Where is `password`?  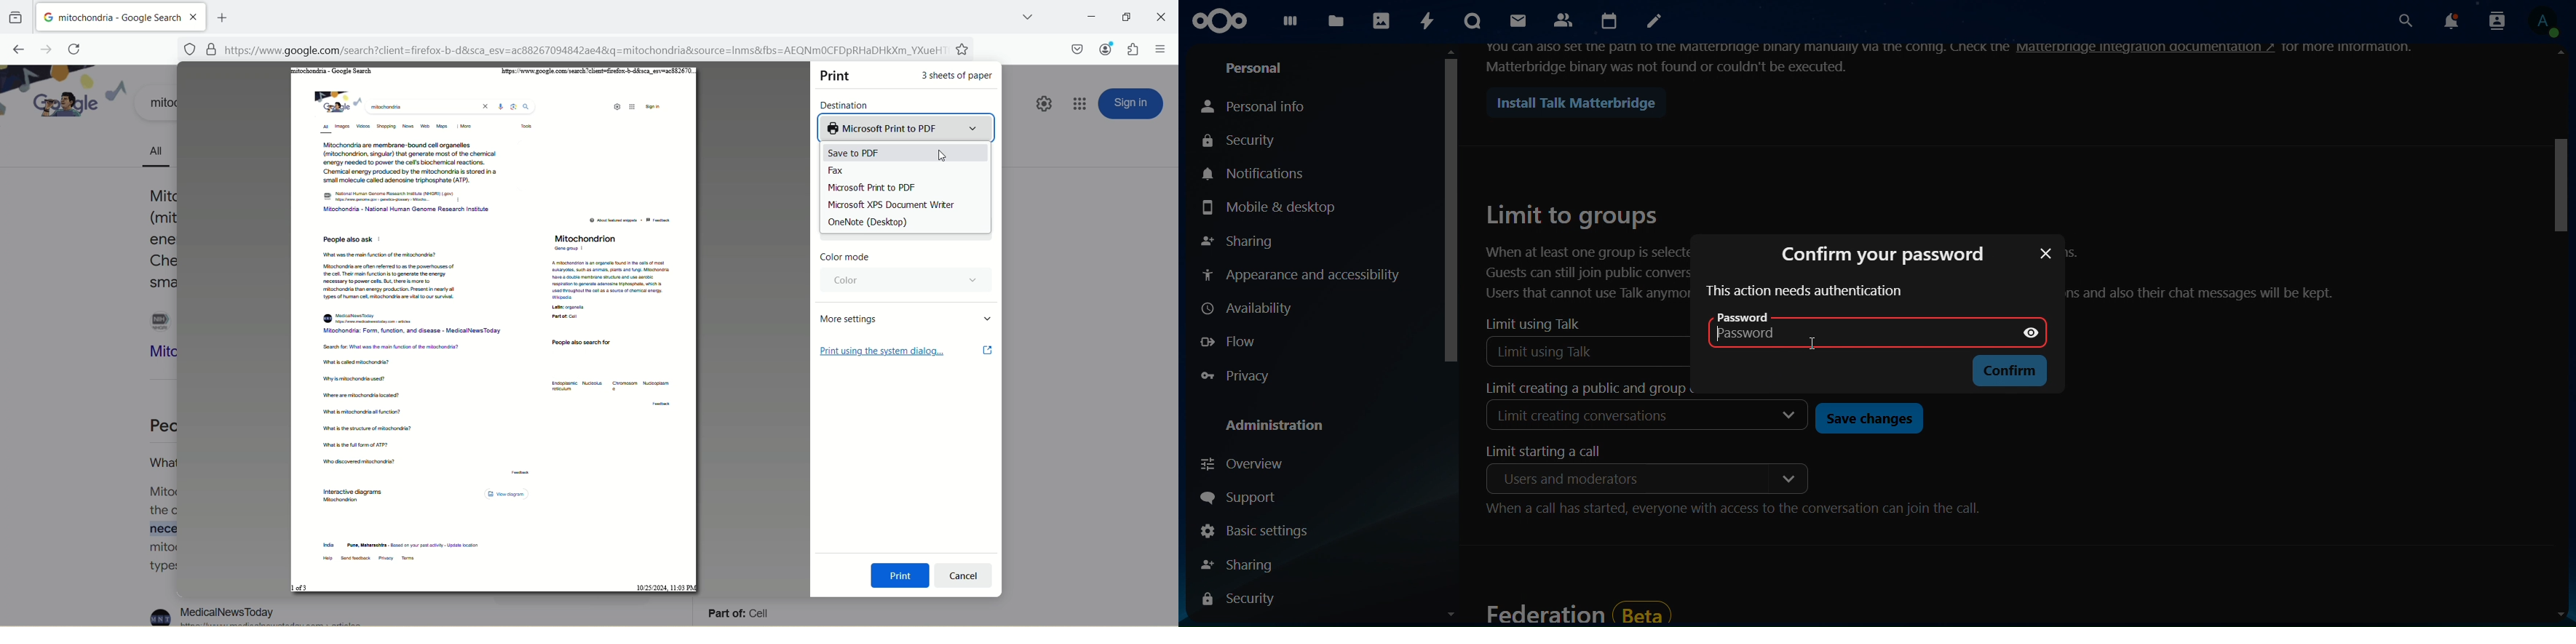
password is located at coordinates (1746, 316).